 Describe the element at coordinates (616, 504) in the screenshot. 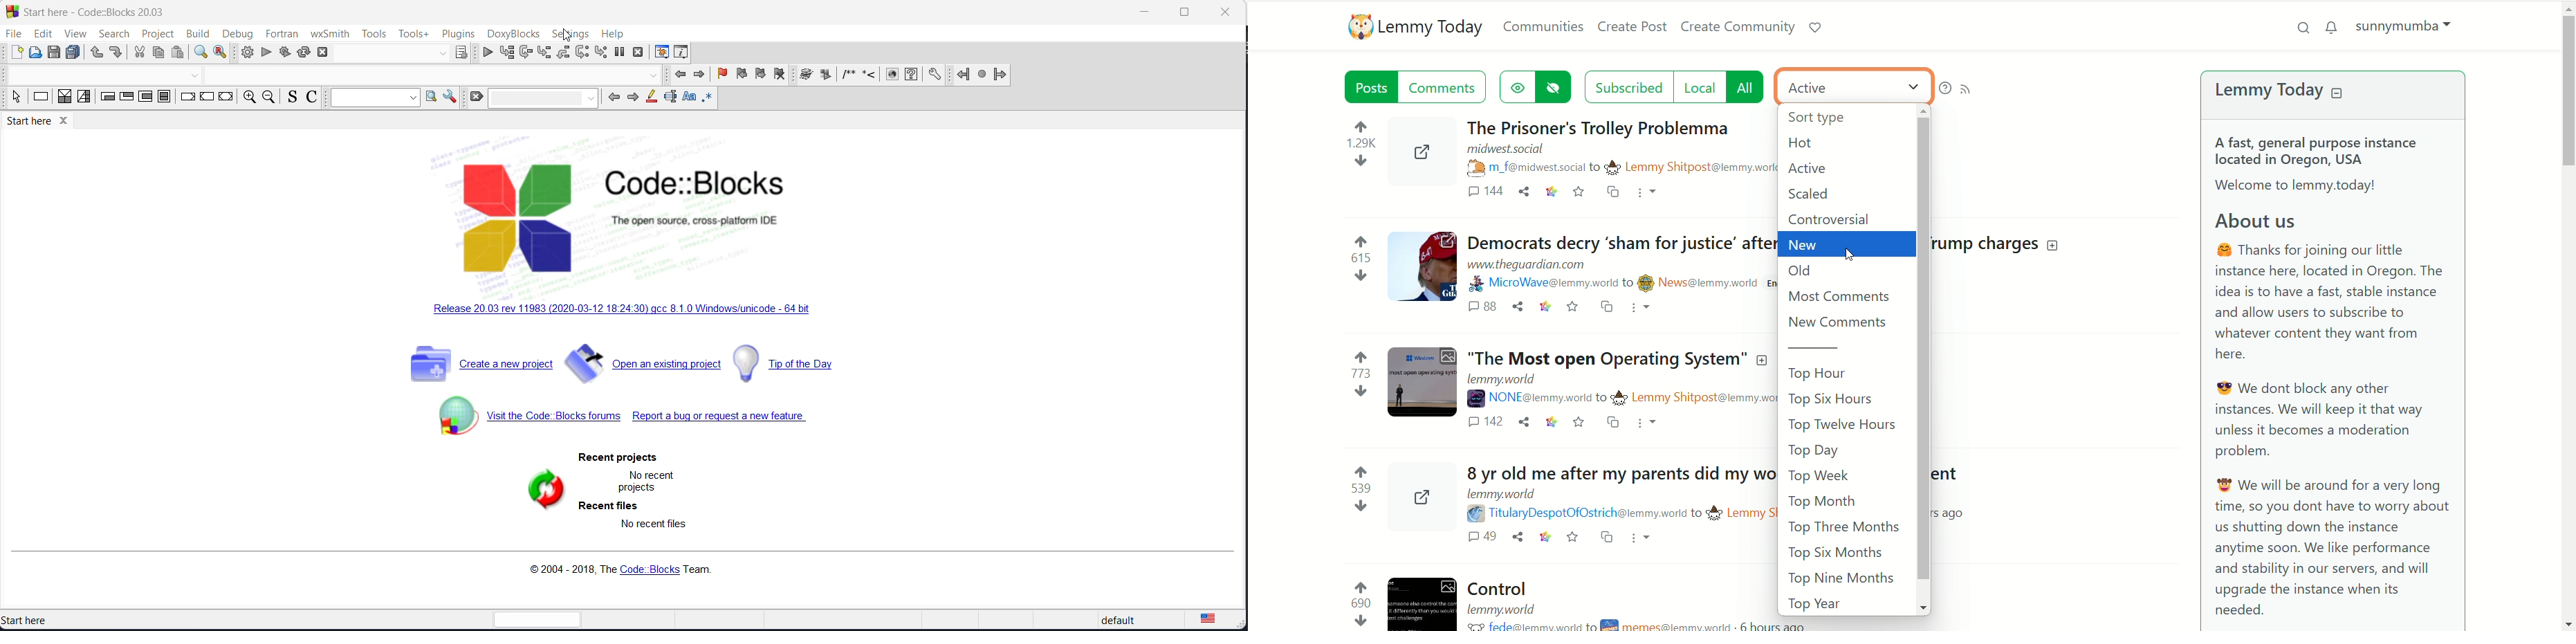

I see `recent files` at that location.